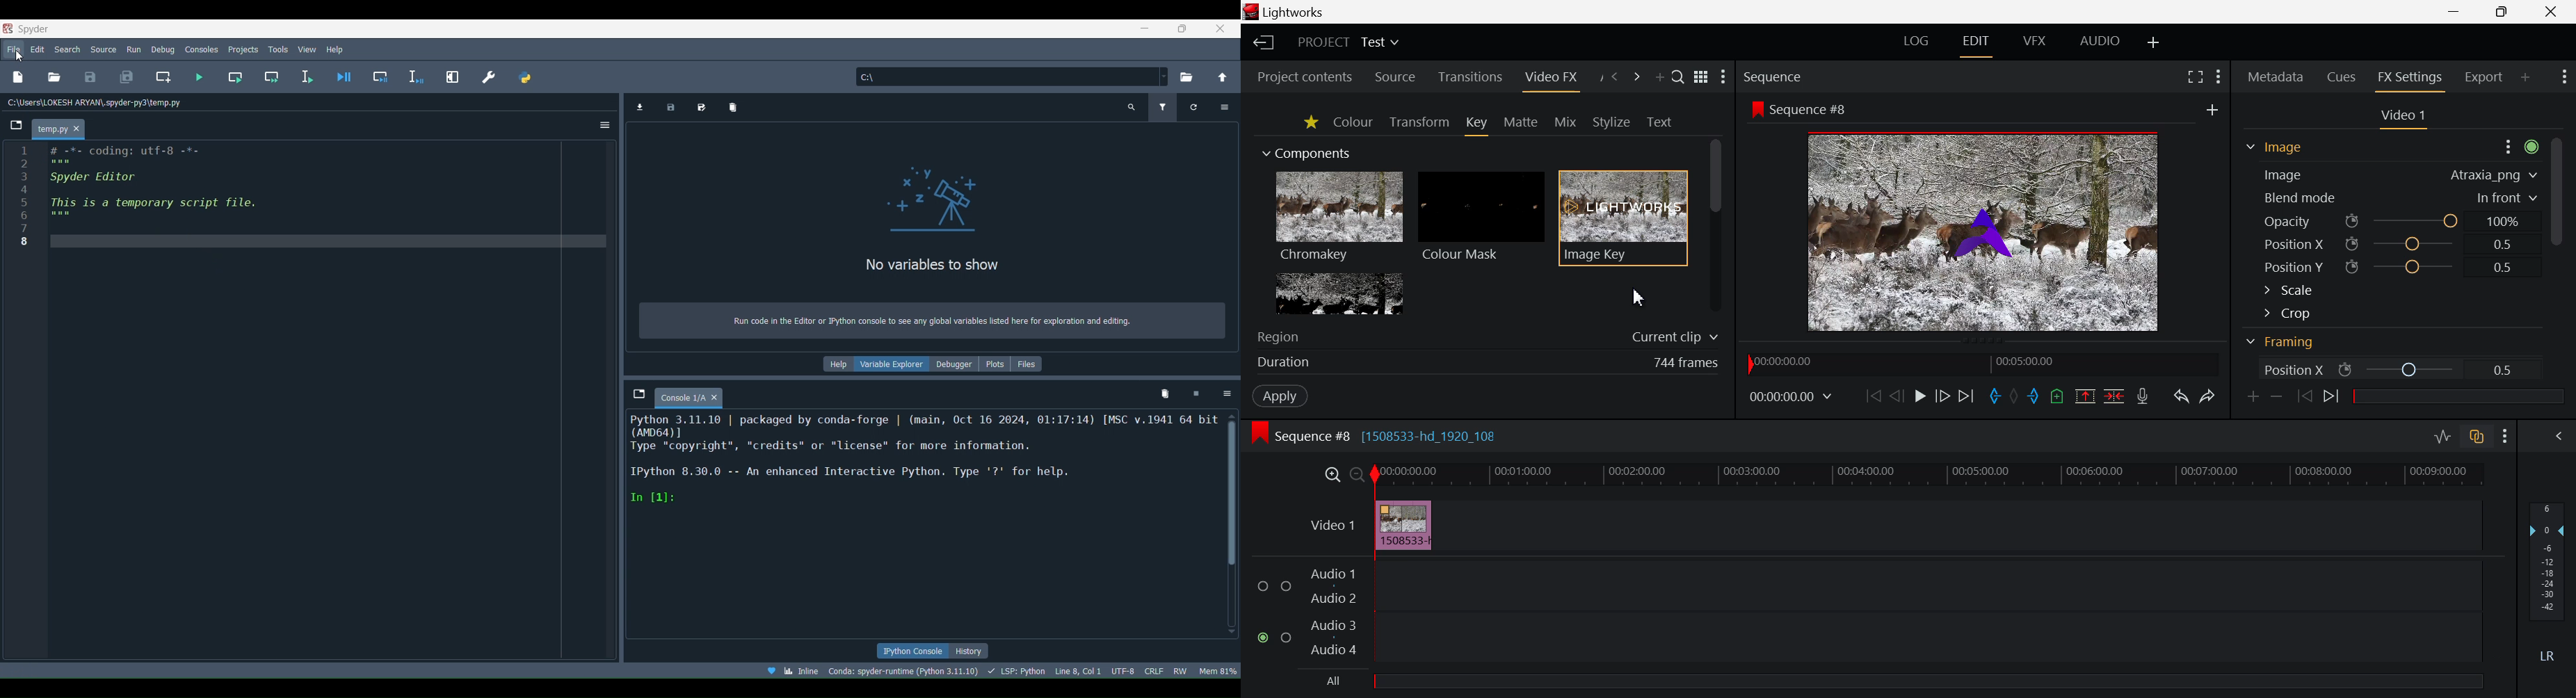 The height and width of the screenshot is (700, 2576). What do you see at coordinates (1161, 107) in the screenshot?
I see `Filter variables` at bounding box center [1161, 107].